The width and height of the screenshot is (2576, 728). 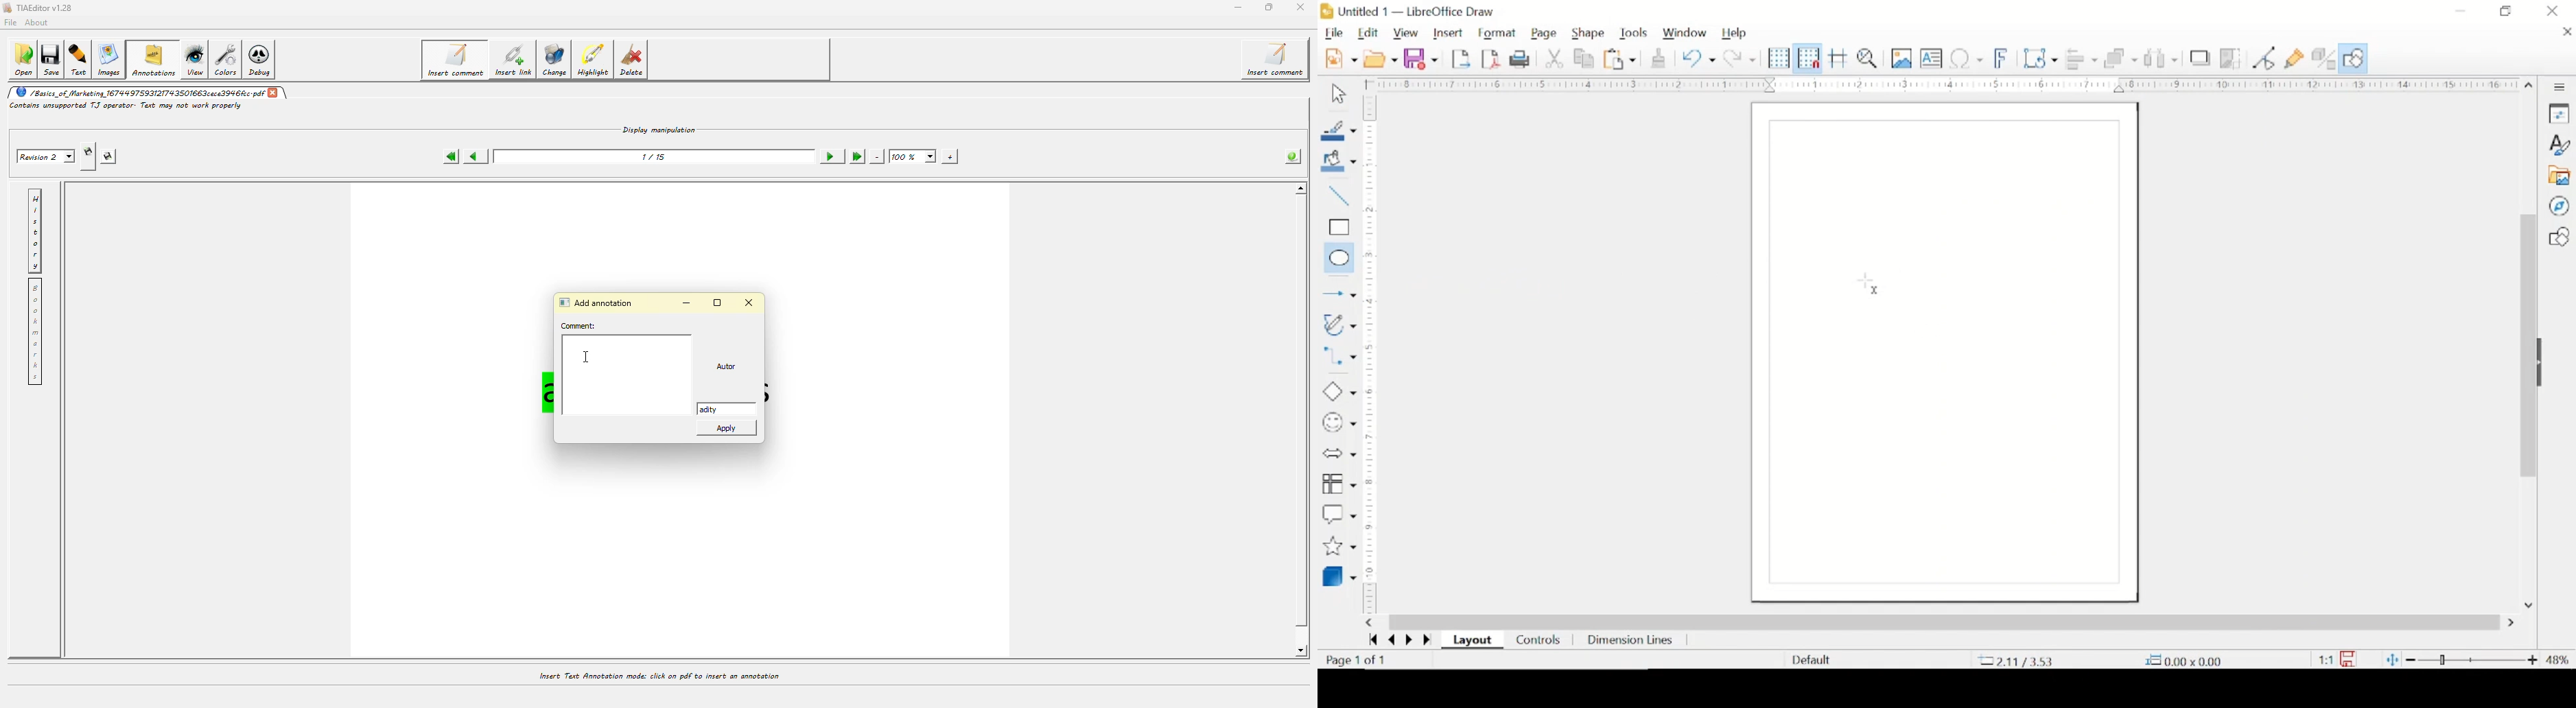 I want to click on navigator, so click(x=2559, y=206).